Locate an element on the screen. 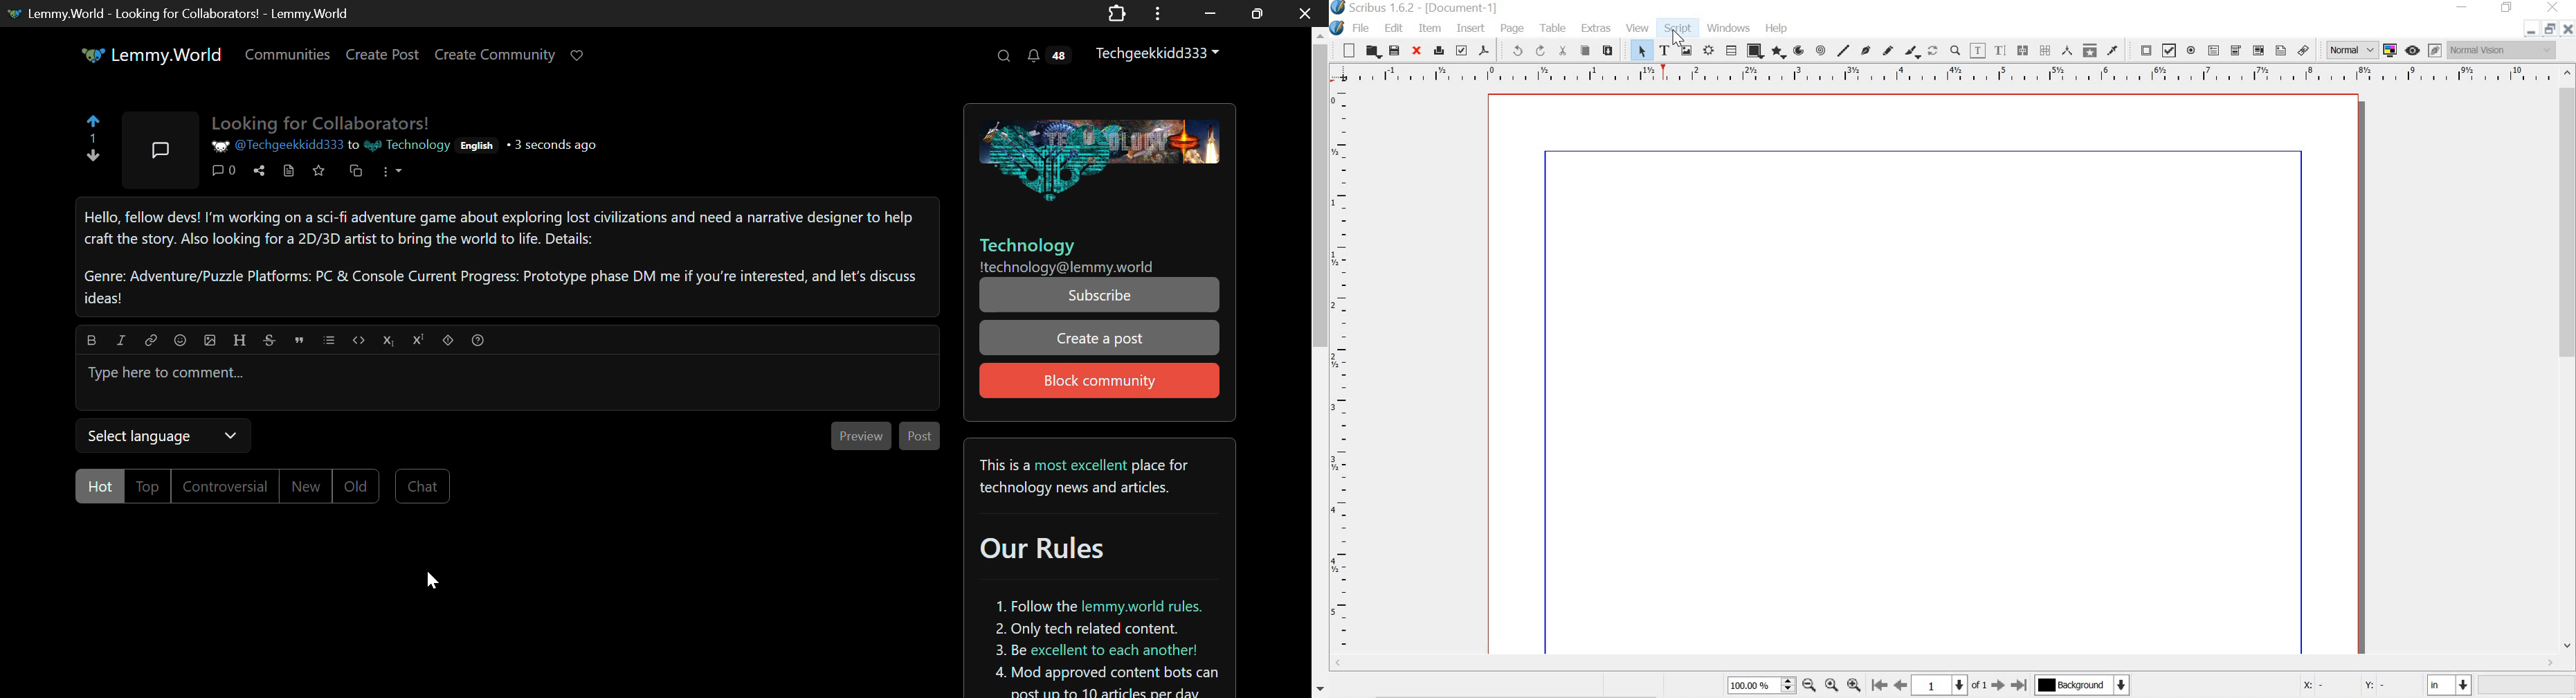 The width and height of the screenshot is (2576, 700). edit text with story editor is located at coordinates (2000, 51).